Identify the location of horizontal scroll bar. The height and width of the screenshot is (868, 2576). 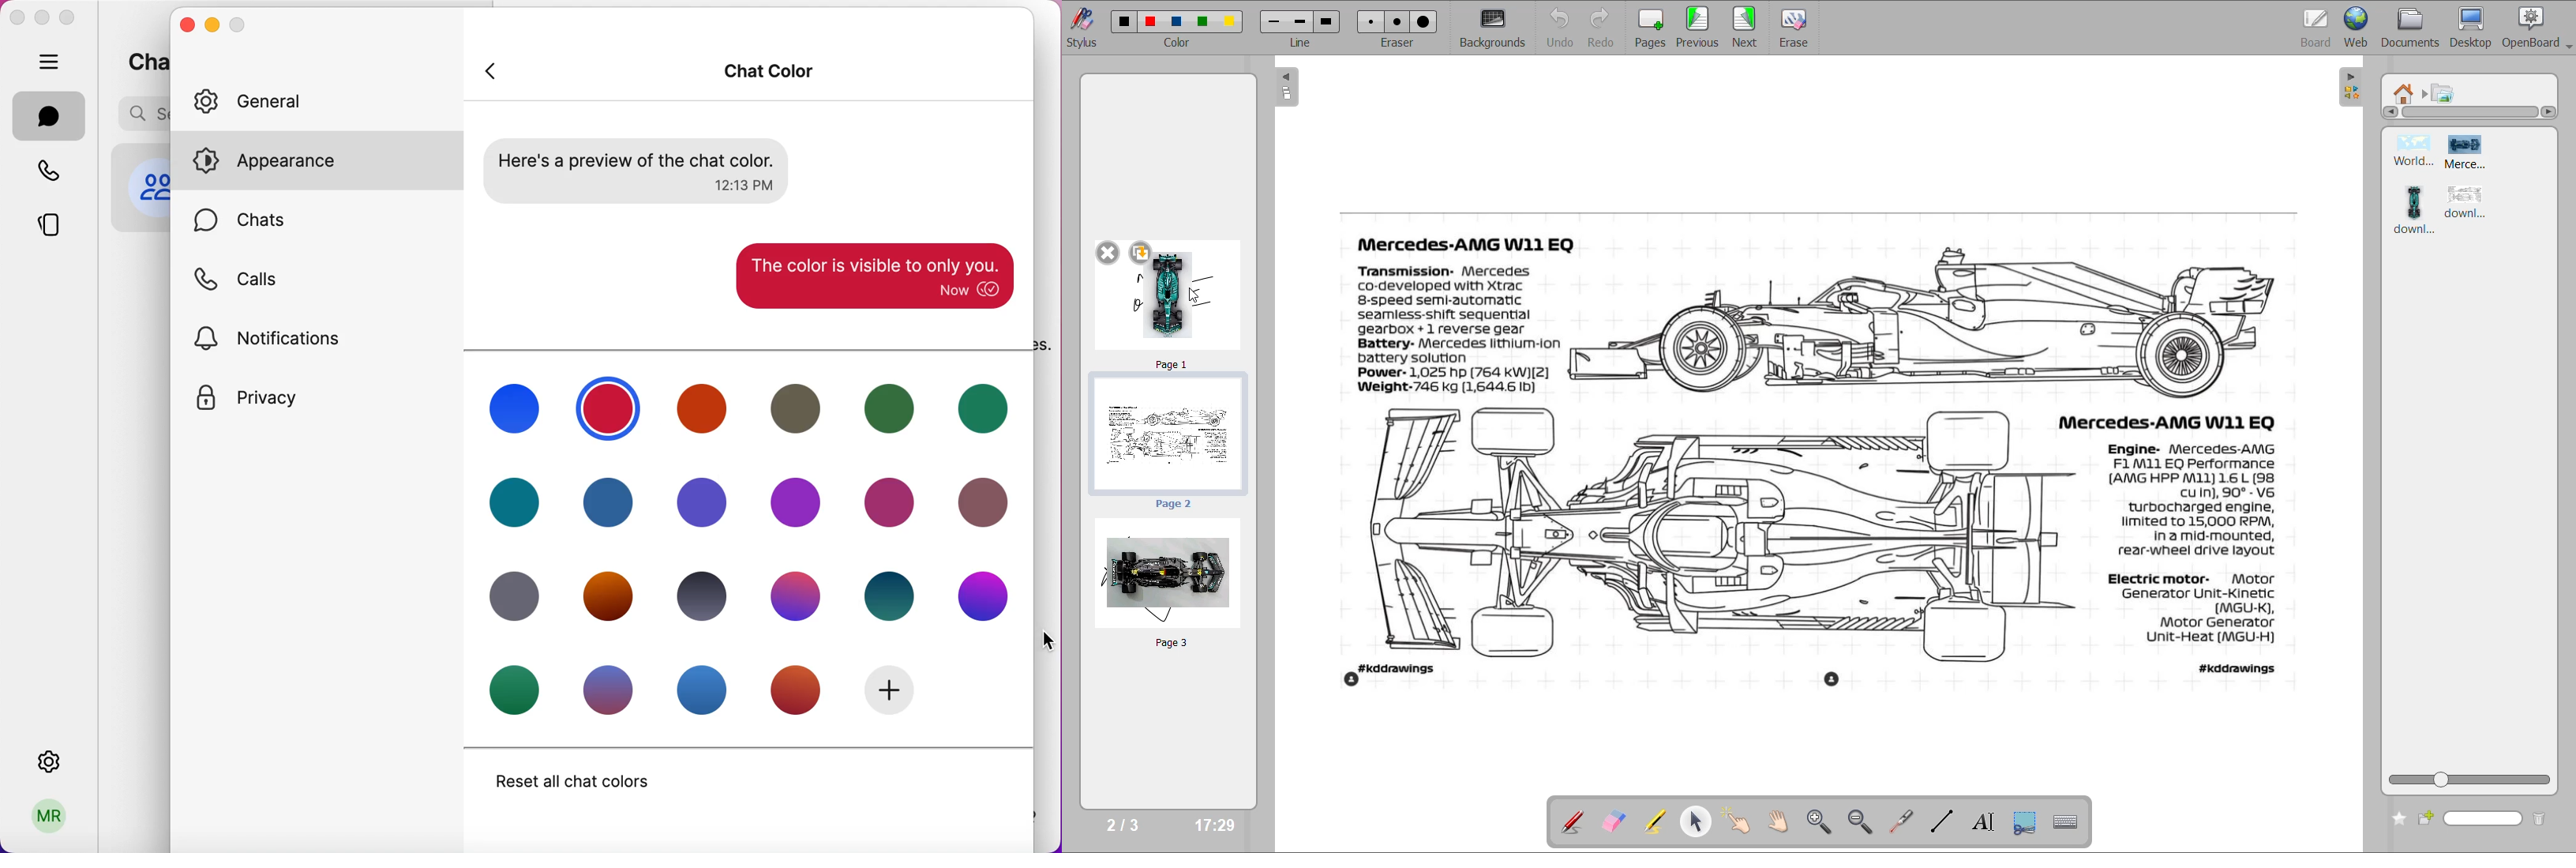
(2469, 114).